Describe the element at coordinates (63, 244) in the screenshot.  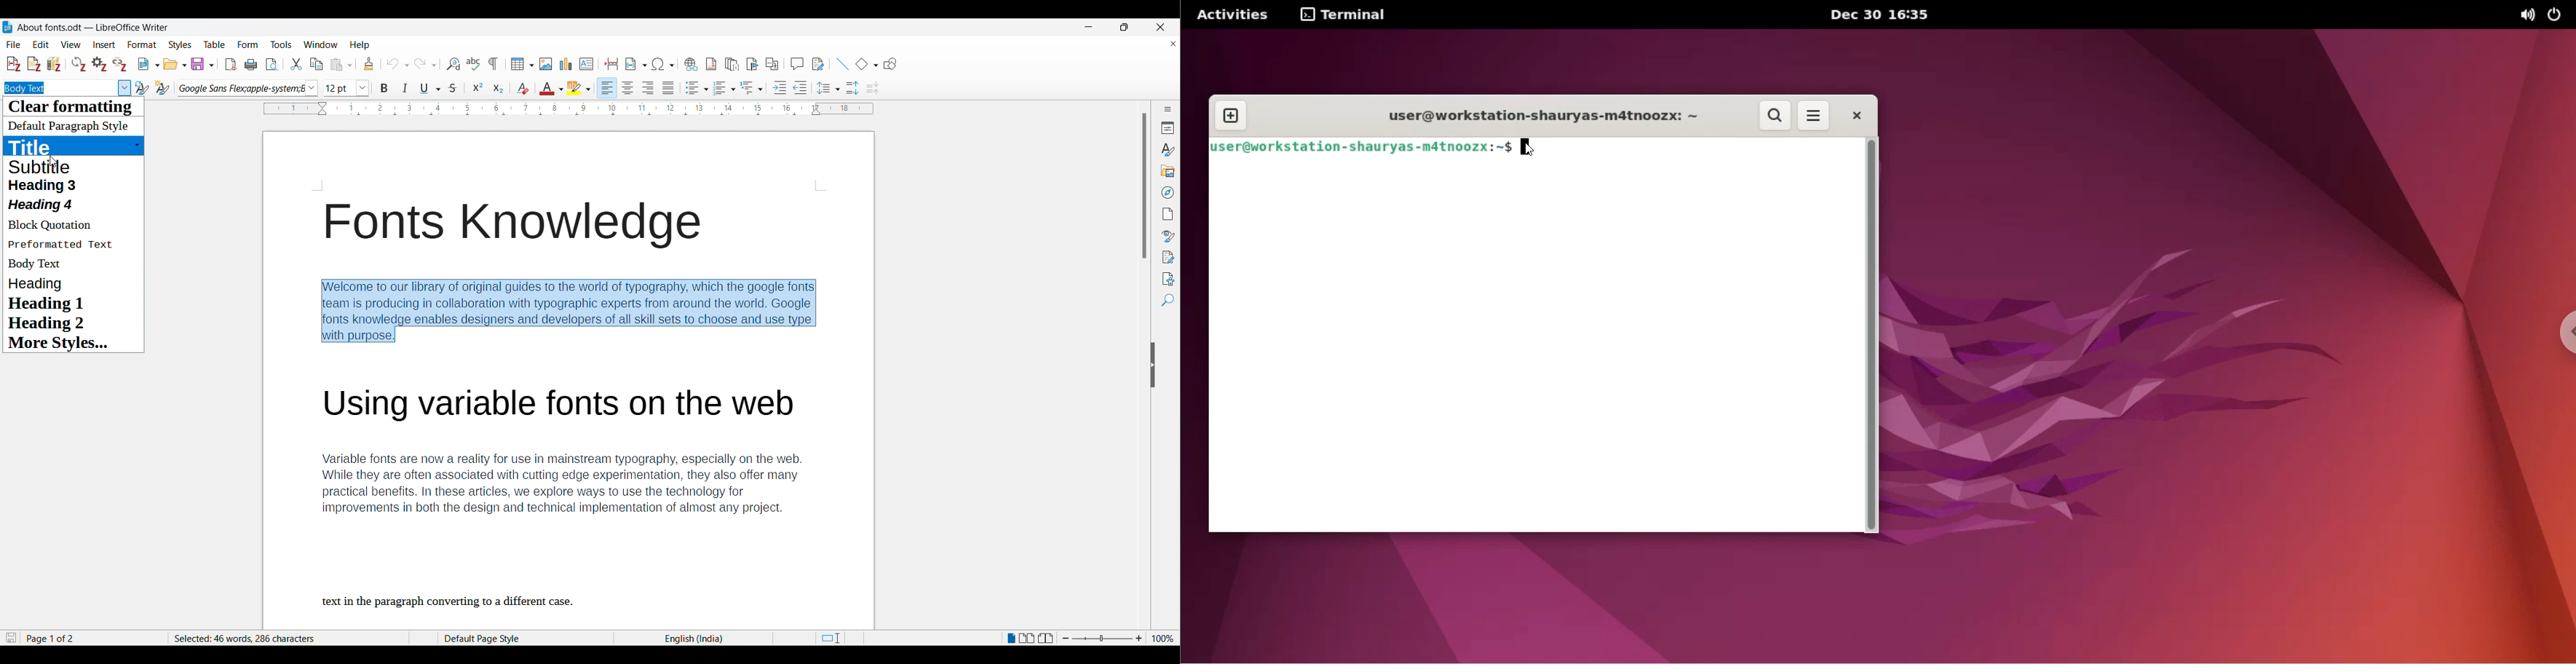
I see `preformatted text` at that location.